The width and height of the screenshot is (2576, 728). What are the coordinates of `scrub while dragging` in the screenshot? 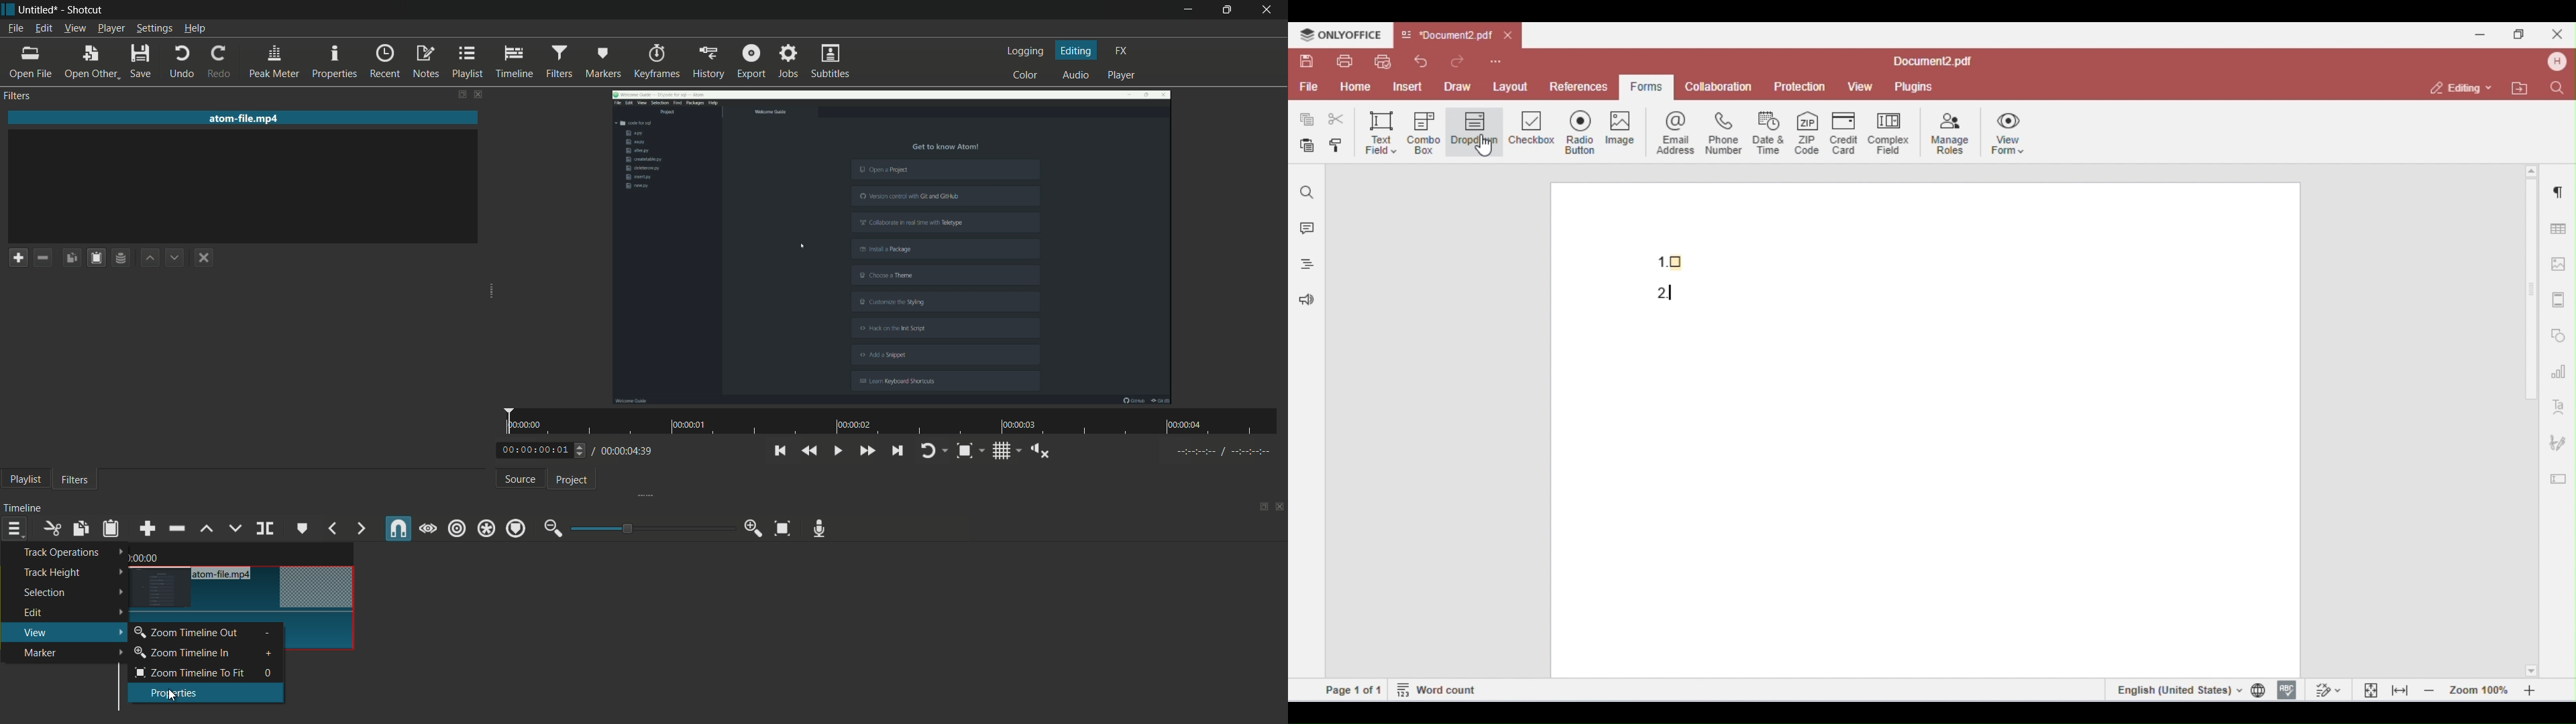 It's located at (427, 530).